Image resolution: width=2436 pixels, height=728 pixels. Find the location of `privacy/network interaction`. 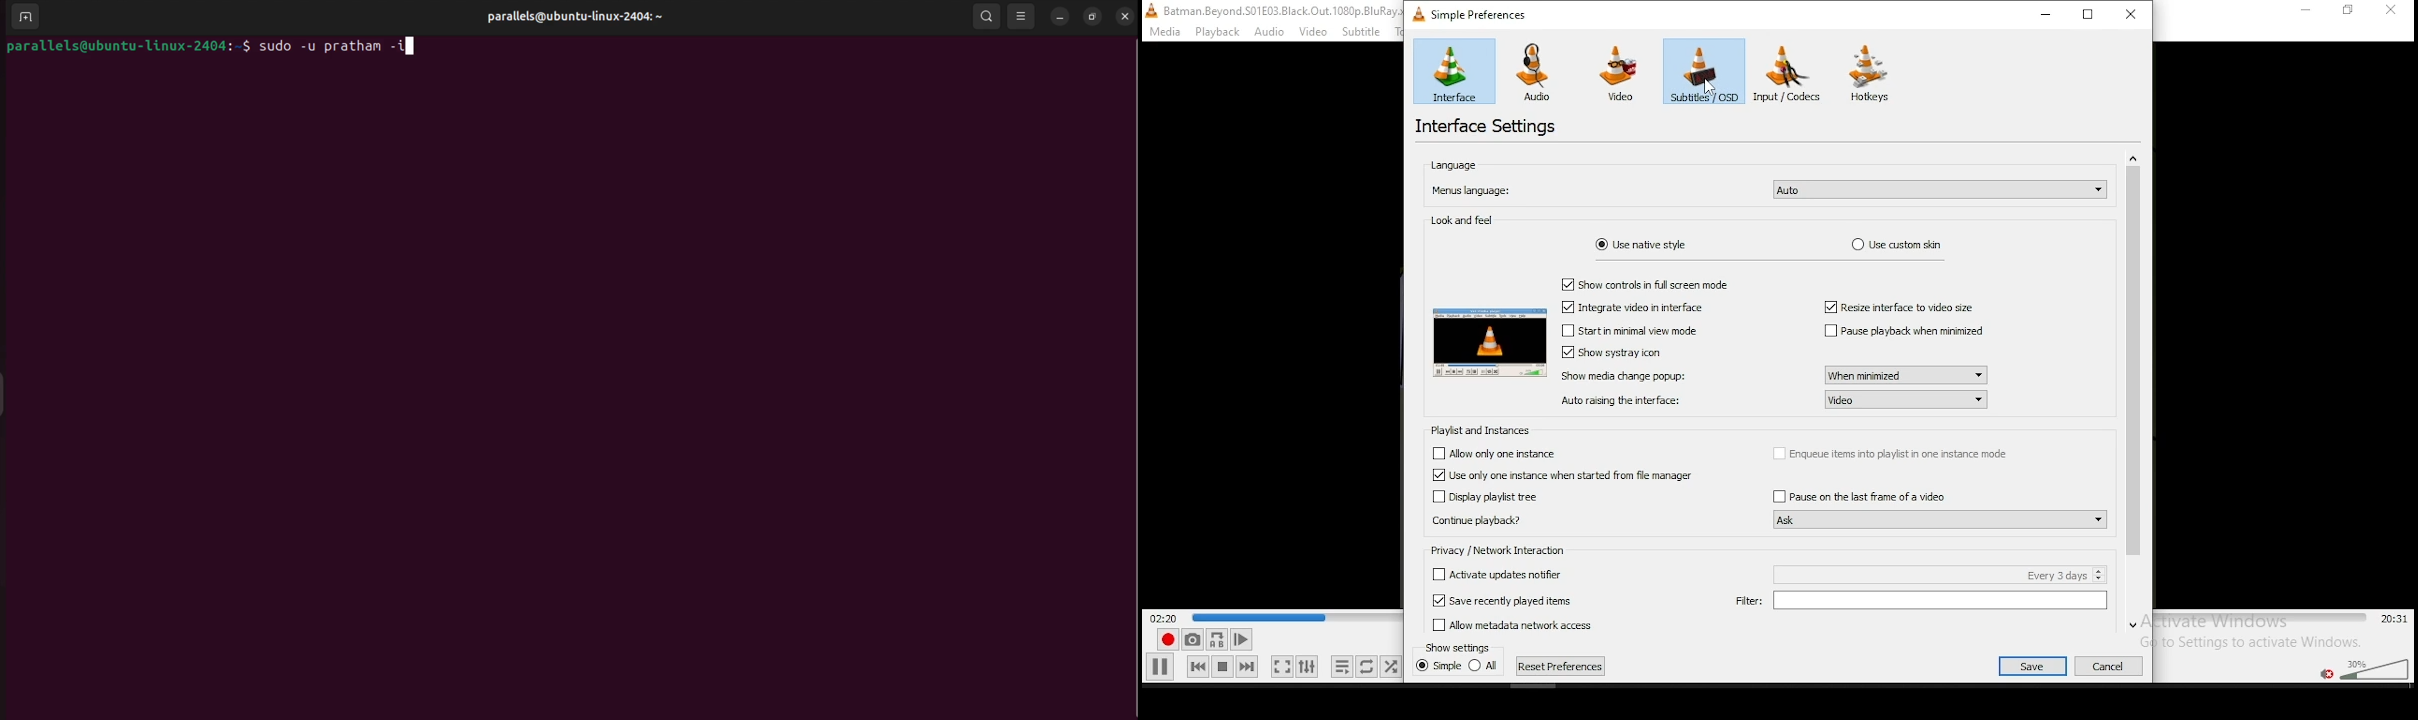

privacy/network interaction is located at coordinates (1502, 549).